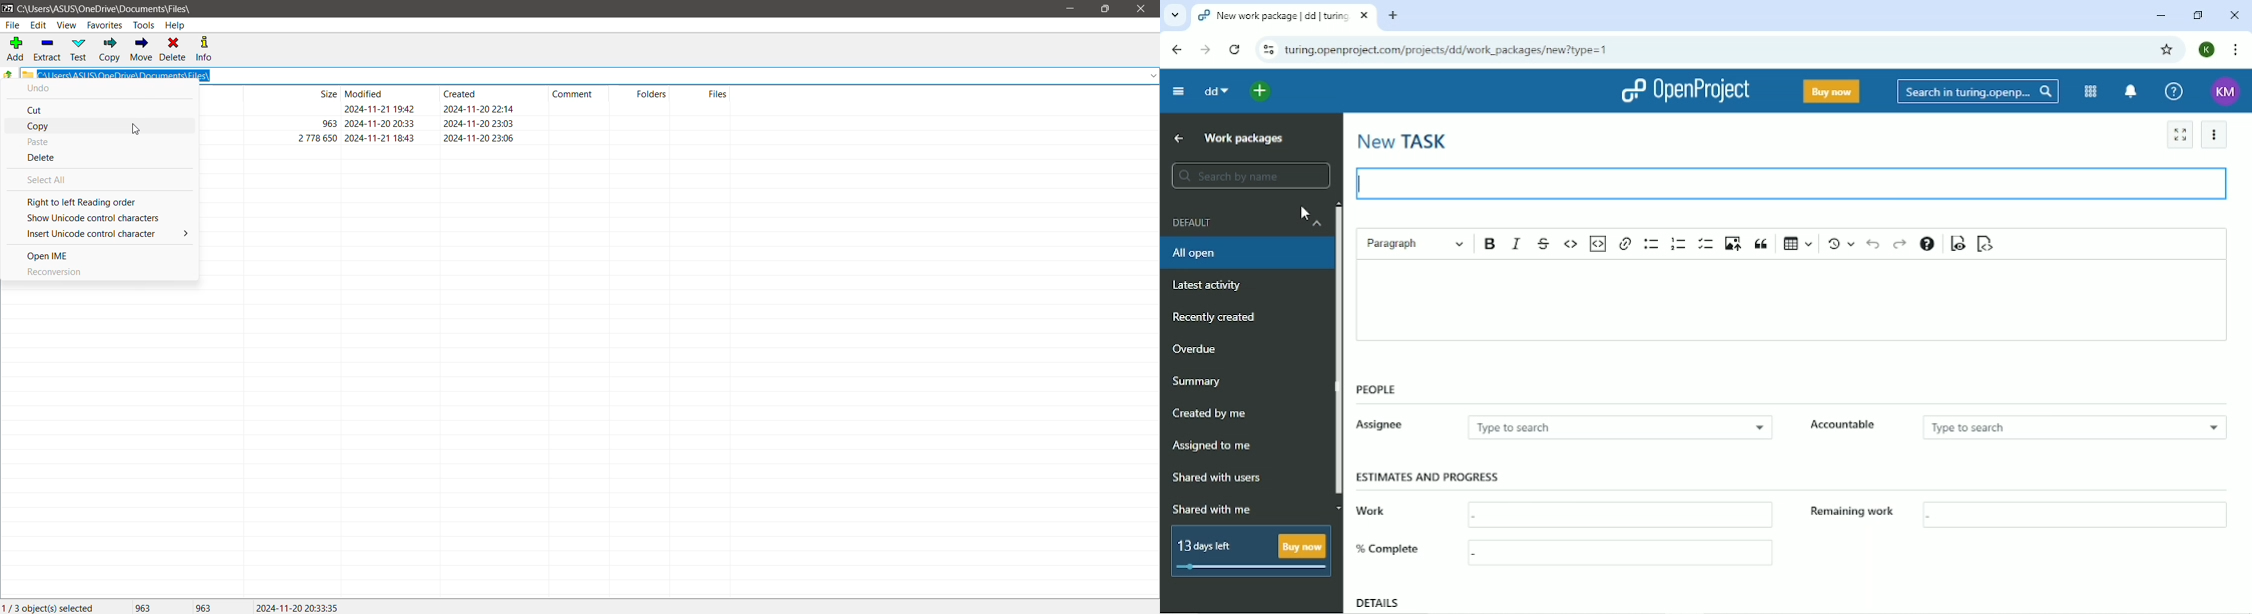 This screenshot has height=616, width=2268. I want to click on Buy now, so click(1831, 92).